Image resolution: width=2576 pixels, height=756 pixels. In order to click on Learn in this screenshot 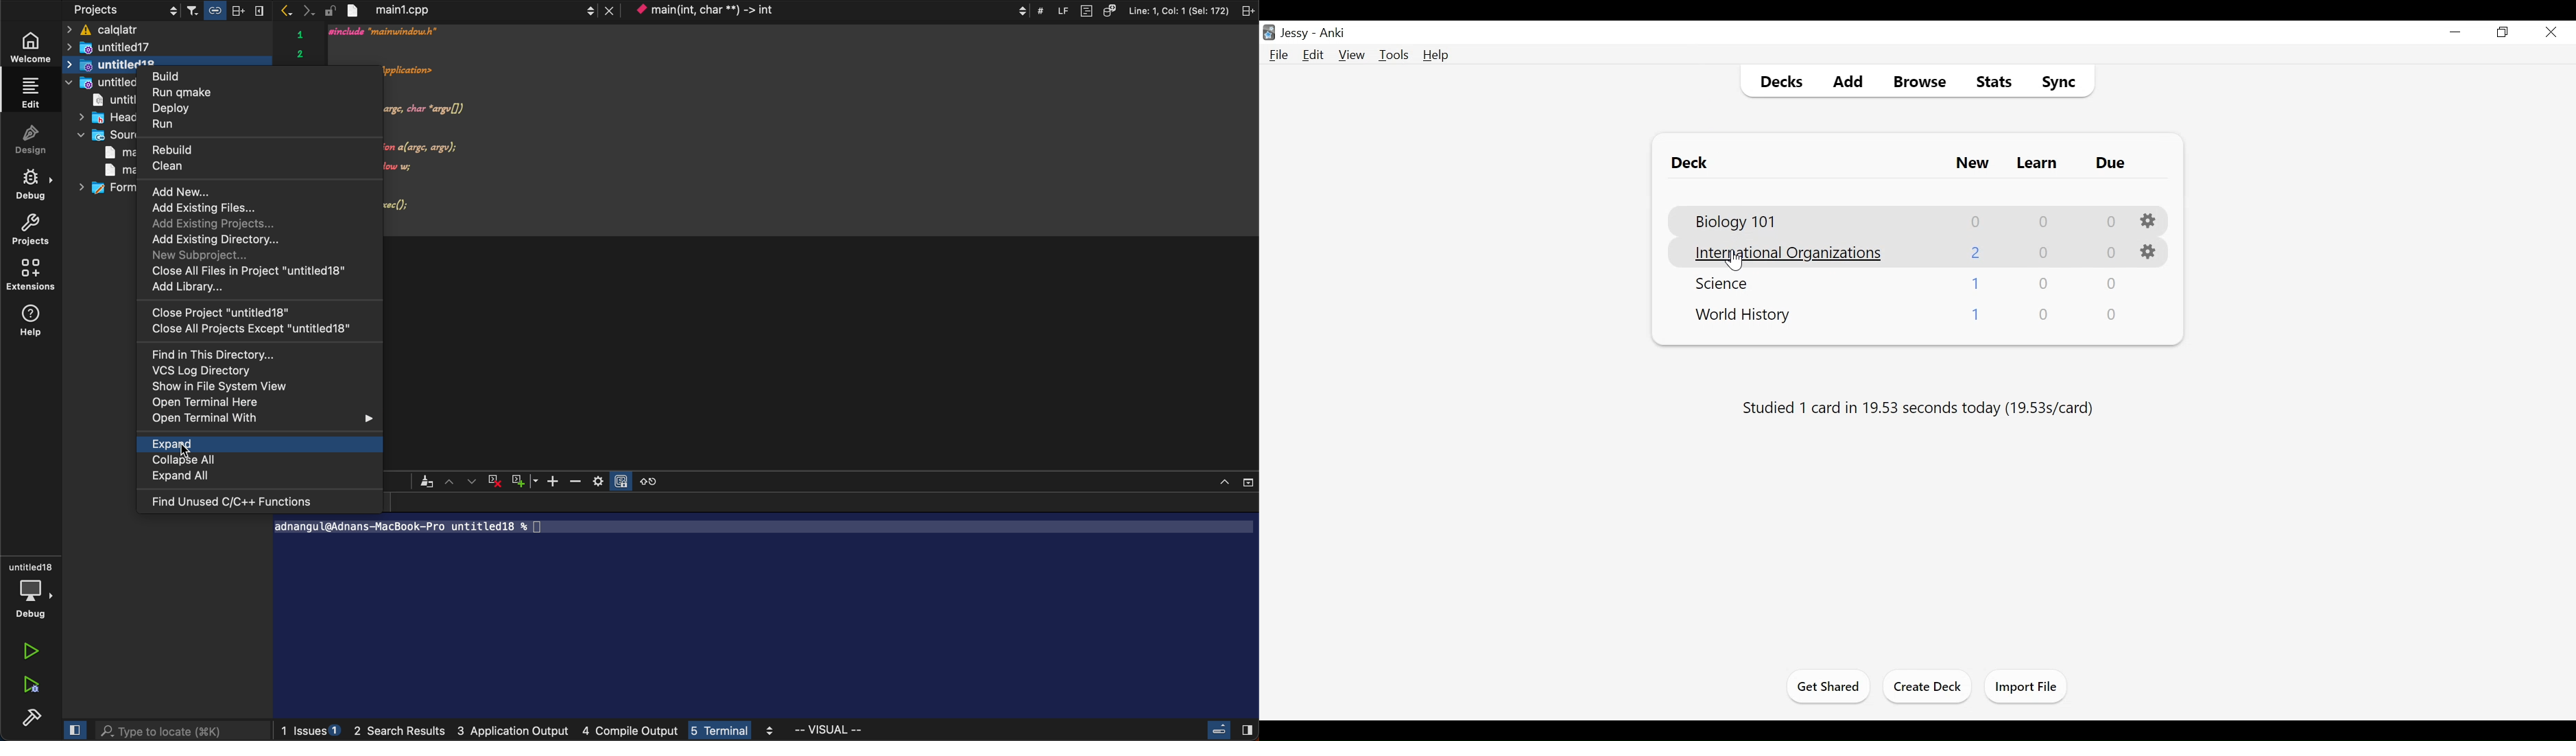, I will do `click(2038, 163)`.